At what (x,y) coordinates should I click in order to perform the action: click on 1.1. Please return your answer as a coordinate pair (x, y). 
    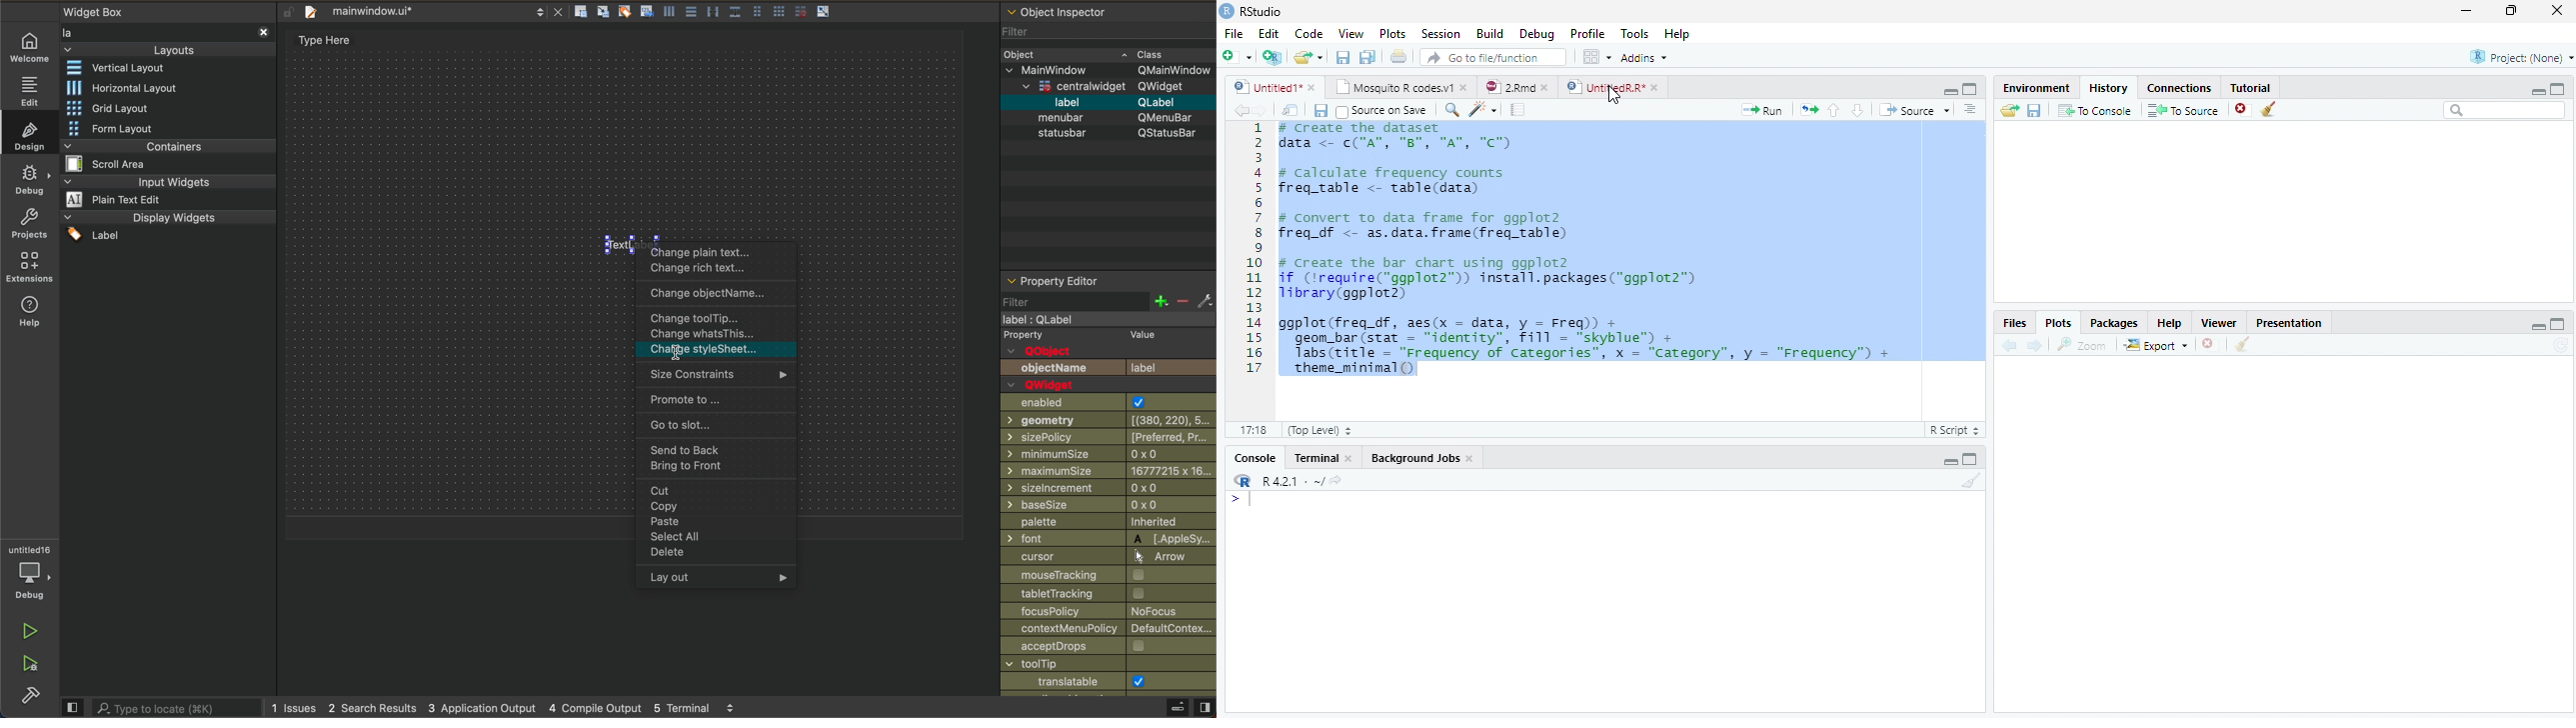
    Looking at the image, I should click on (1249, 429).